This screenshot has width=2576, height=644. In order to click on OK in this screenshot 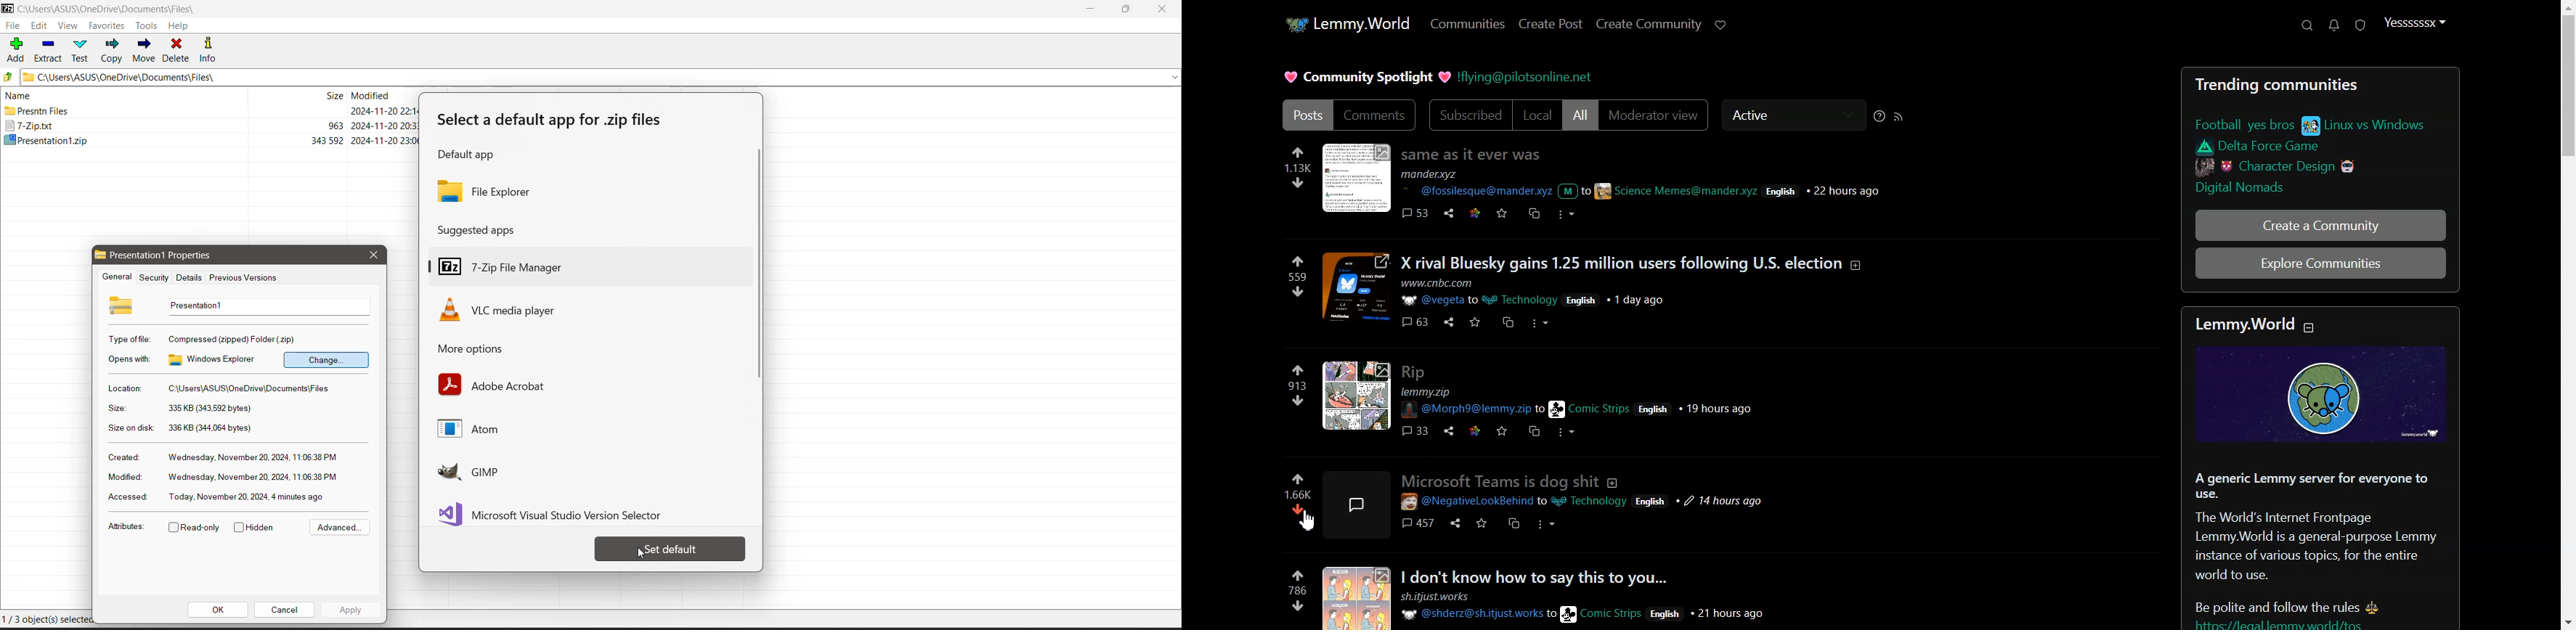, I will do `click(219, 610)`.